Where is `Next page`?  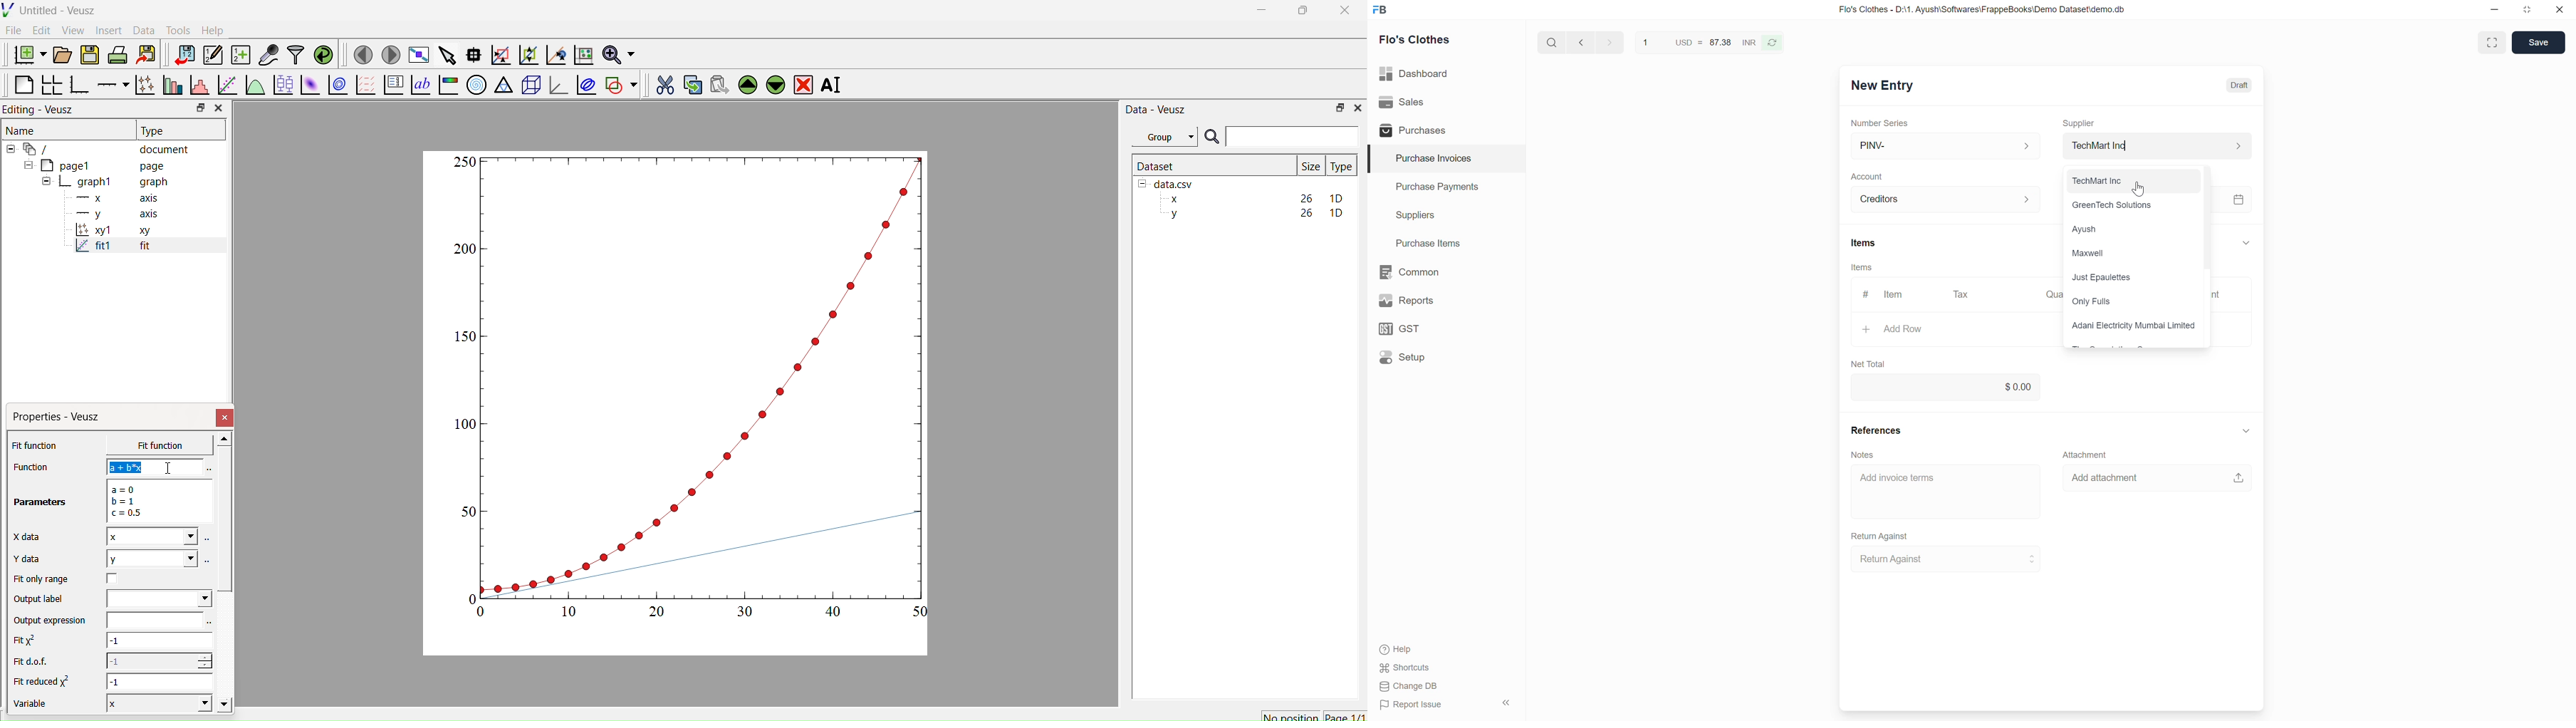 Next page is located at coordinates (387, 55).